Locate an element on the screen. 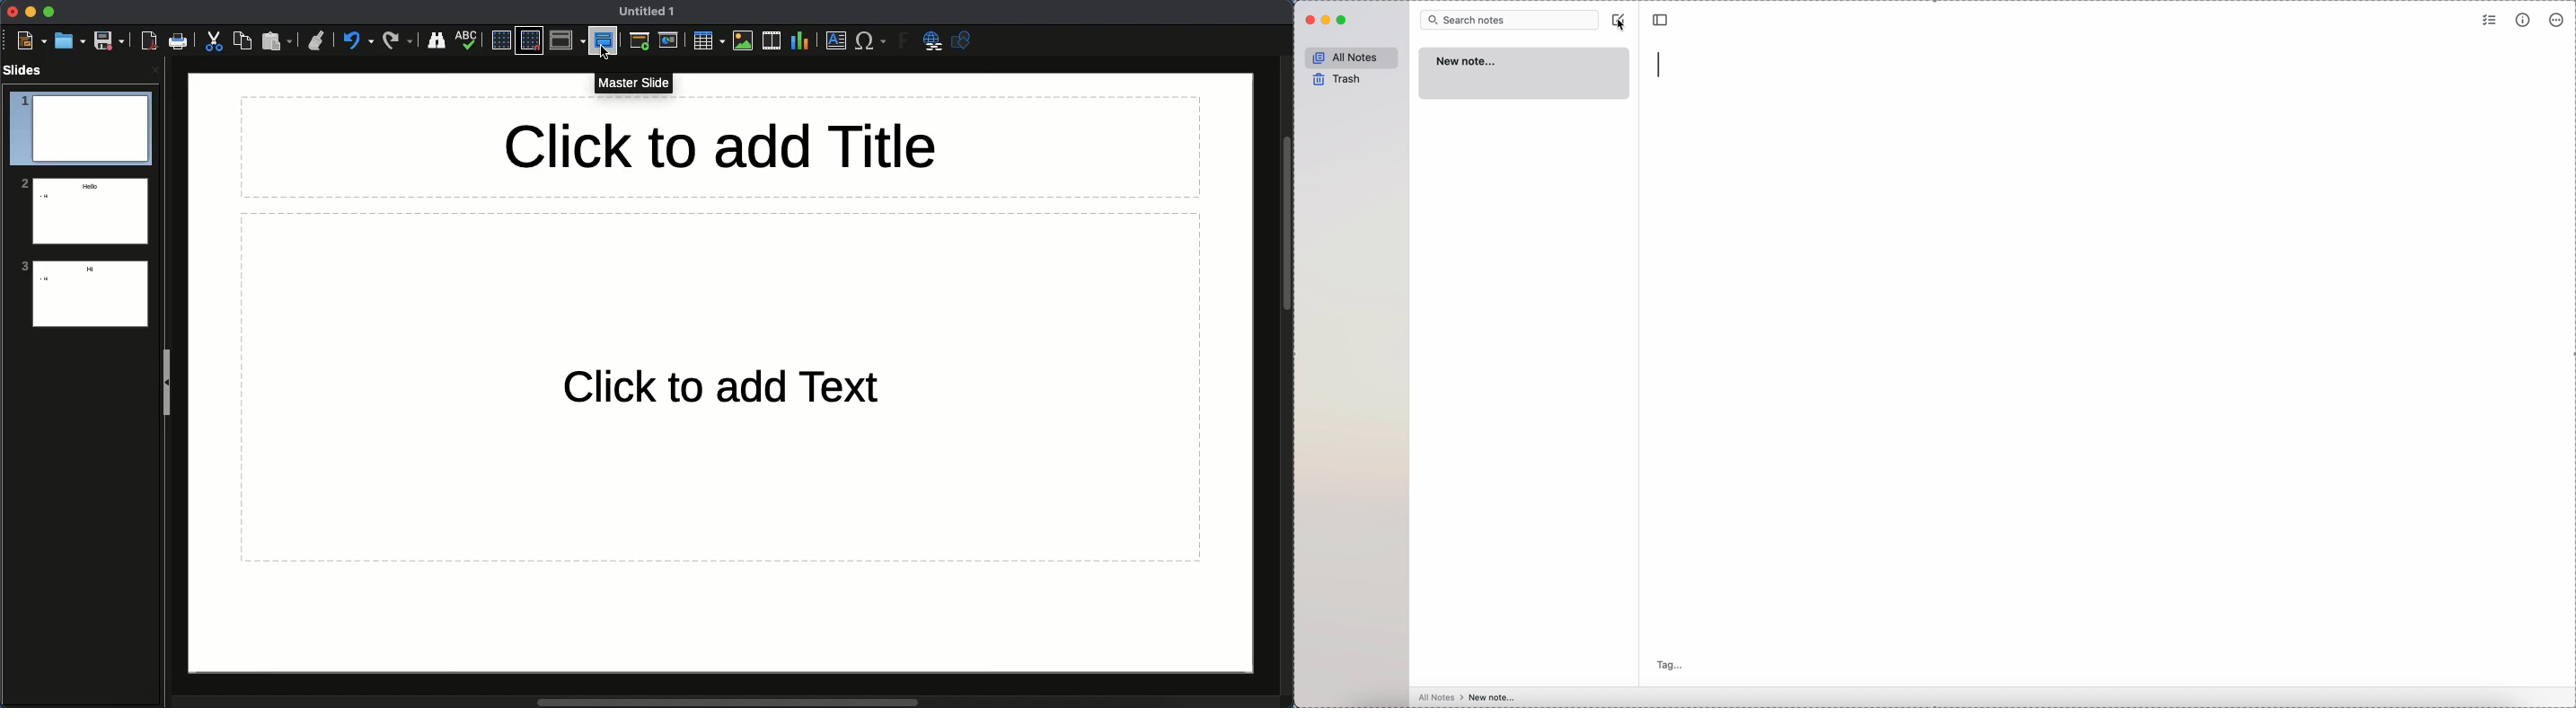 This screenshot has width=2576, height=728. Master slide is located at coordinates (634, 82).